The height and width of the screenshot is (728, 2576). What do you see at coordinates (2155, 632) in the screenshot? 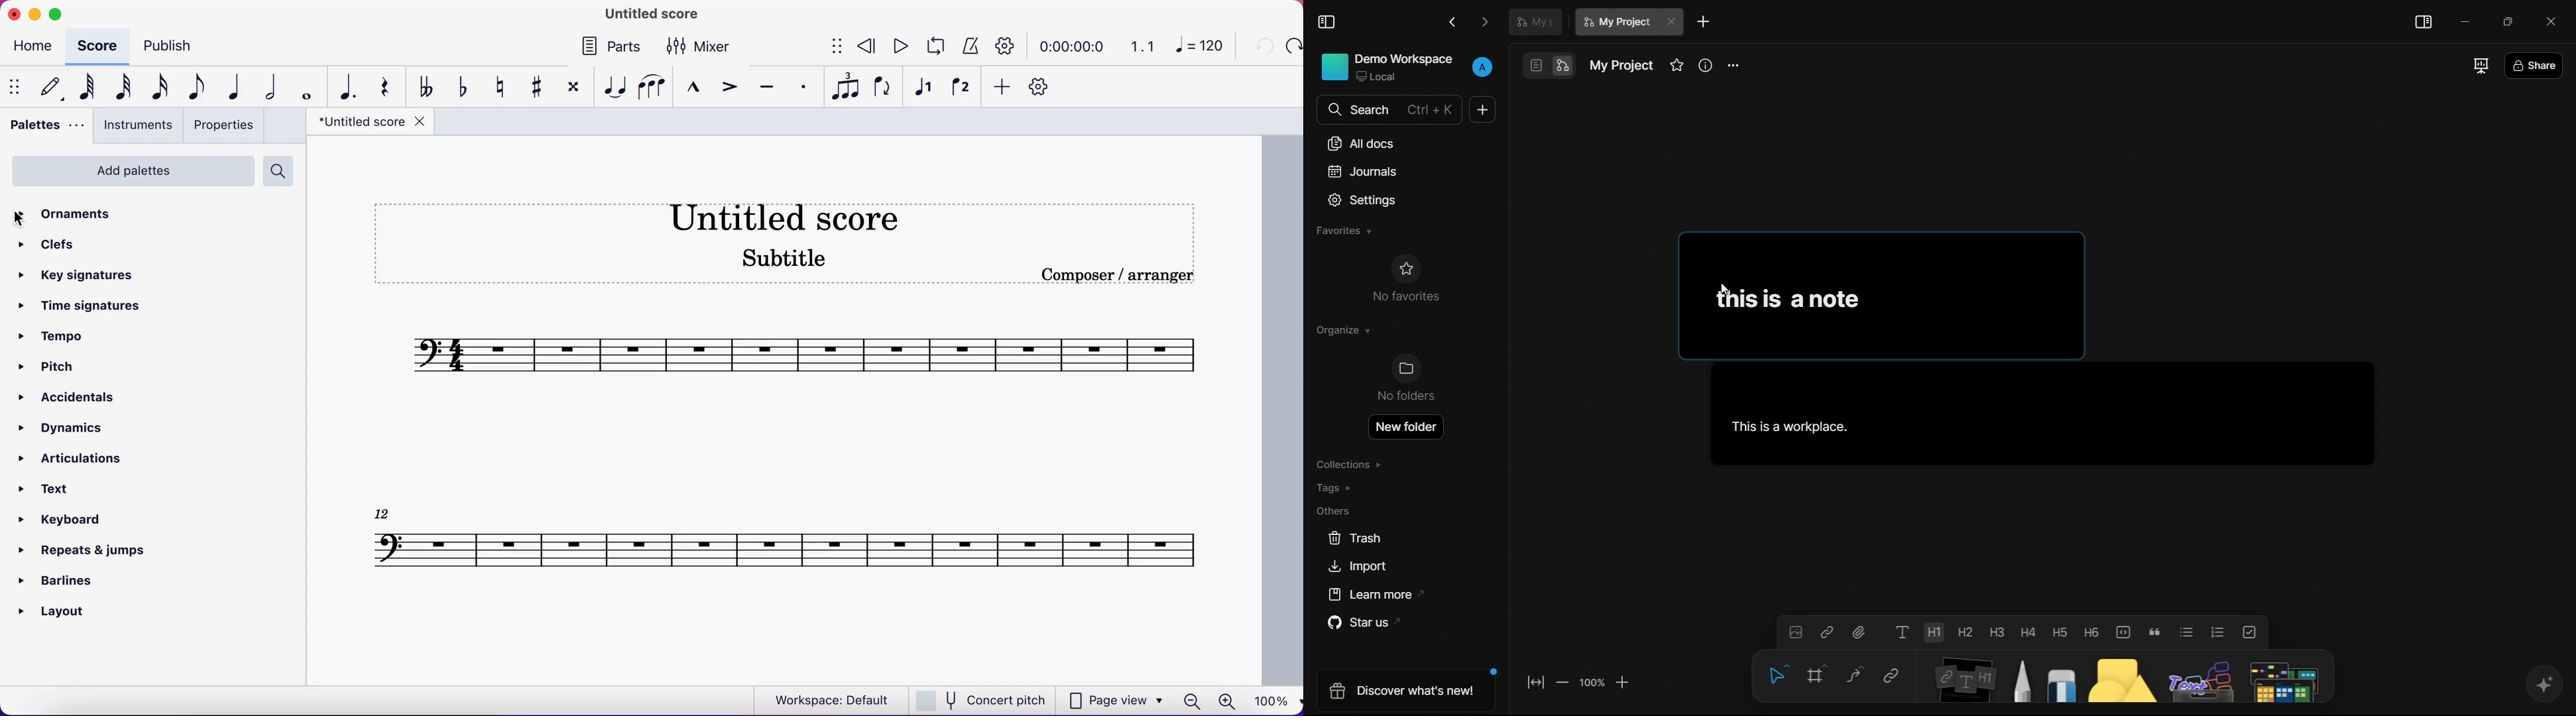
I see `quote` at bounding box center [2155, 632].